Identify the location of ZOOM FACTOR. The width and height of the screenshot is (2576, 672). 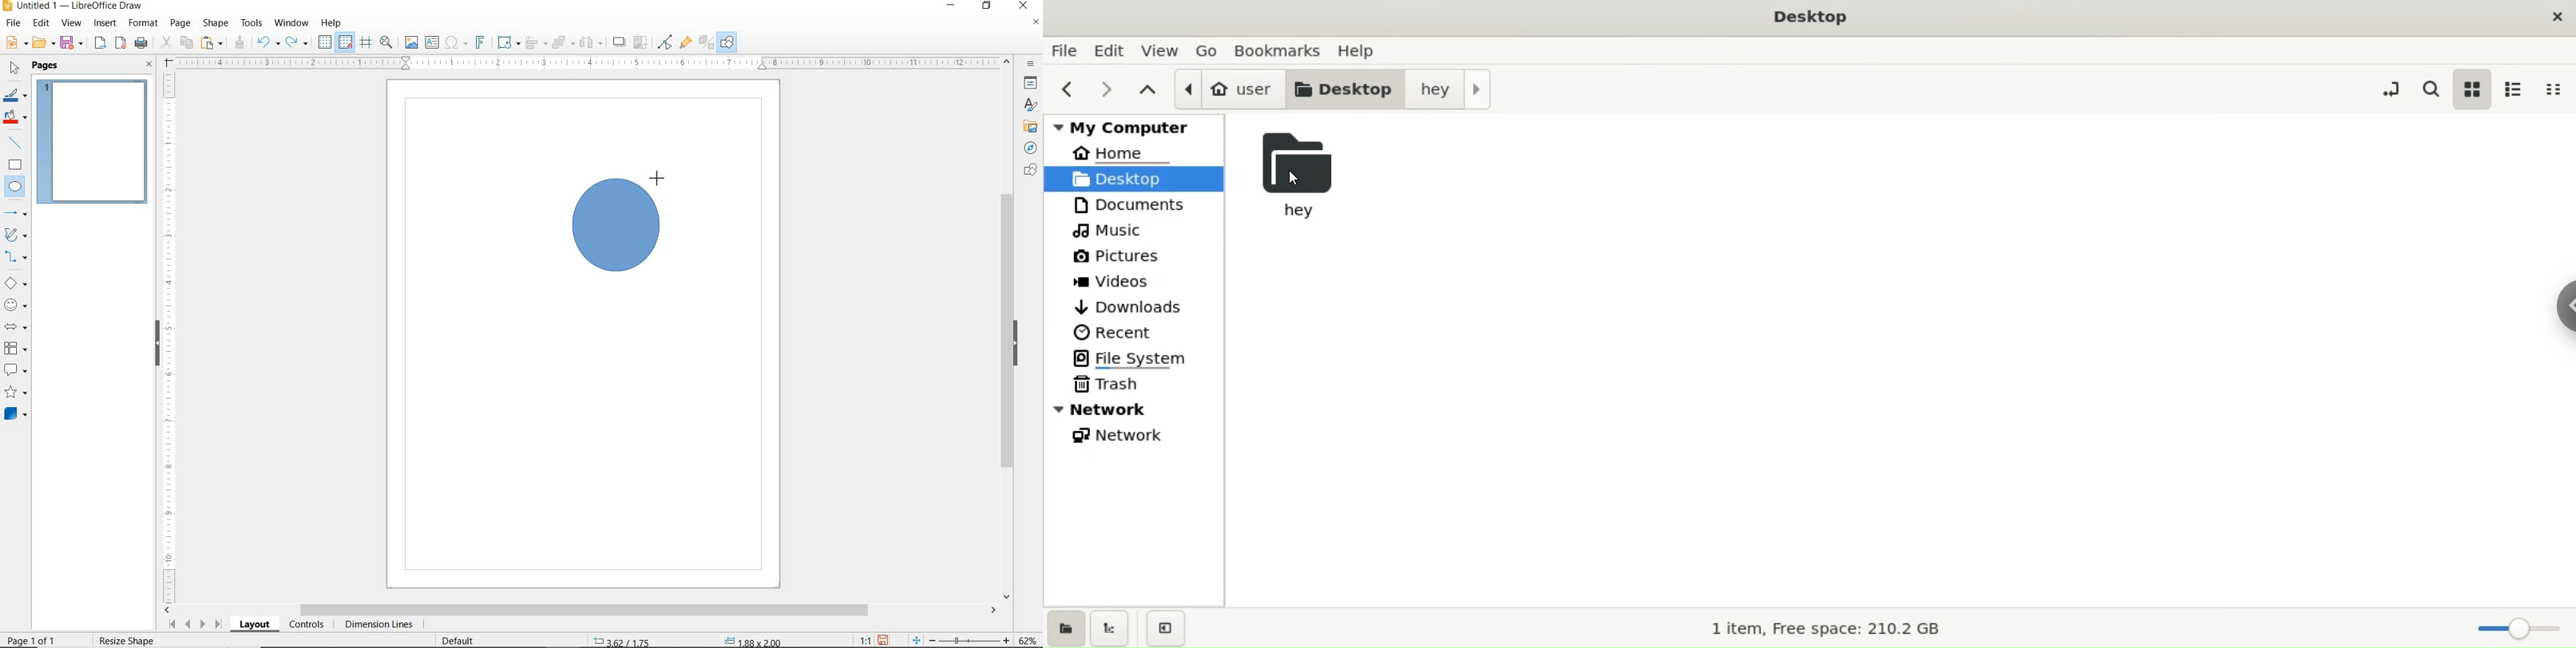
(1028, 638).